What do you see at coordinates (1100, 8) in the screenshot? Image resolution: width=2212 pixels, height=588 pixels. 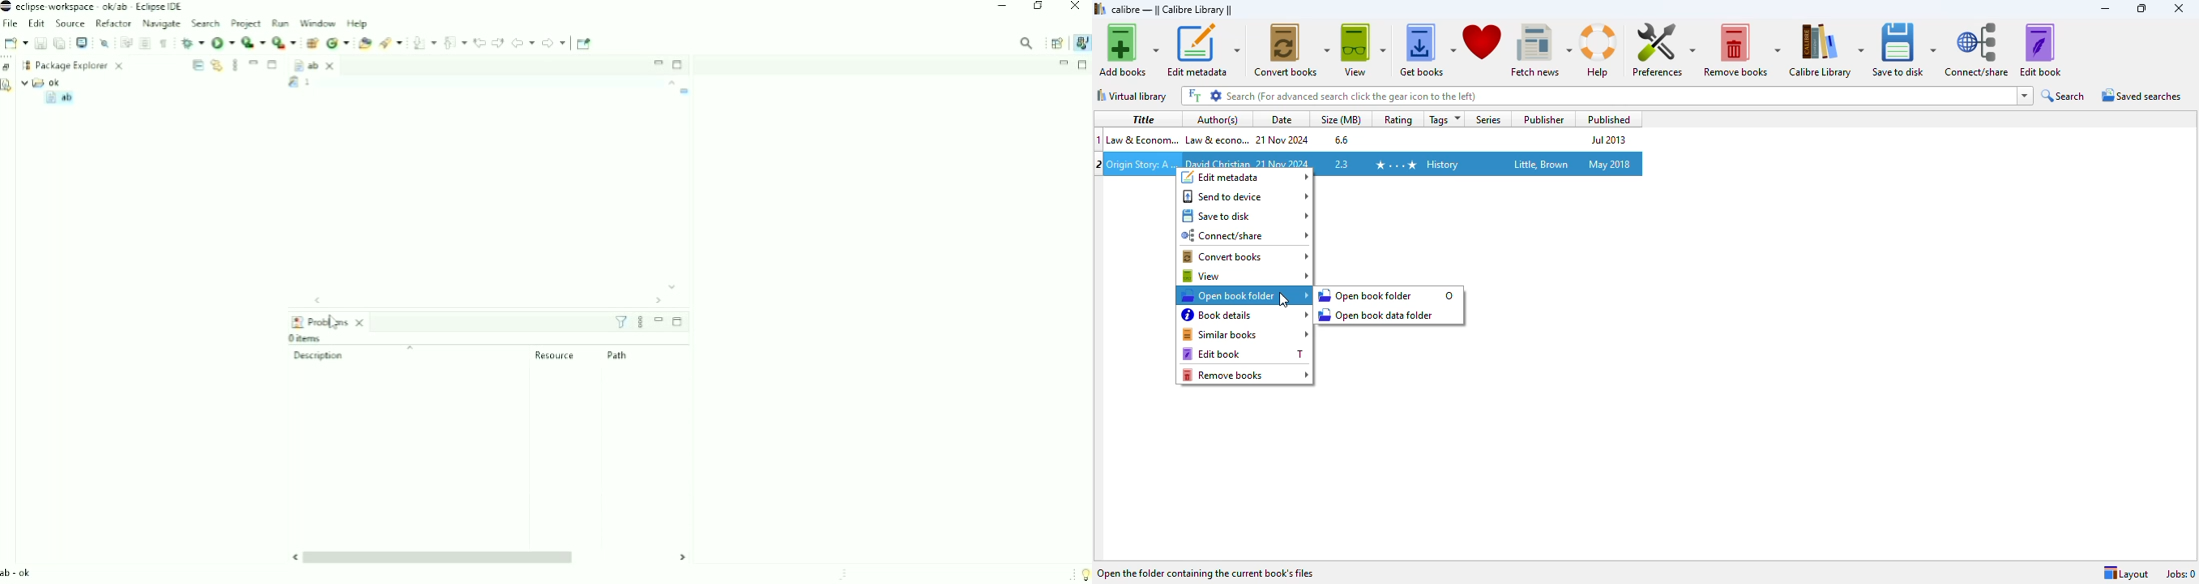 I see `logo` at bounding box center [1100, 8].